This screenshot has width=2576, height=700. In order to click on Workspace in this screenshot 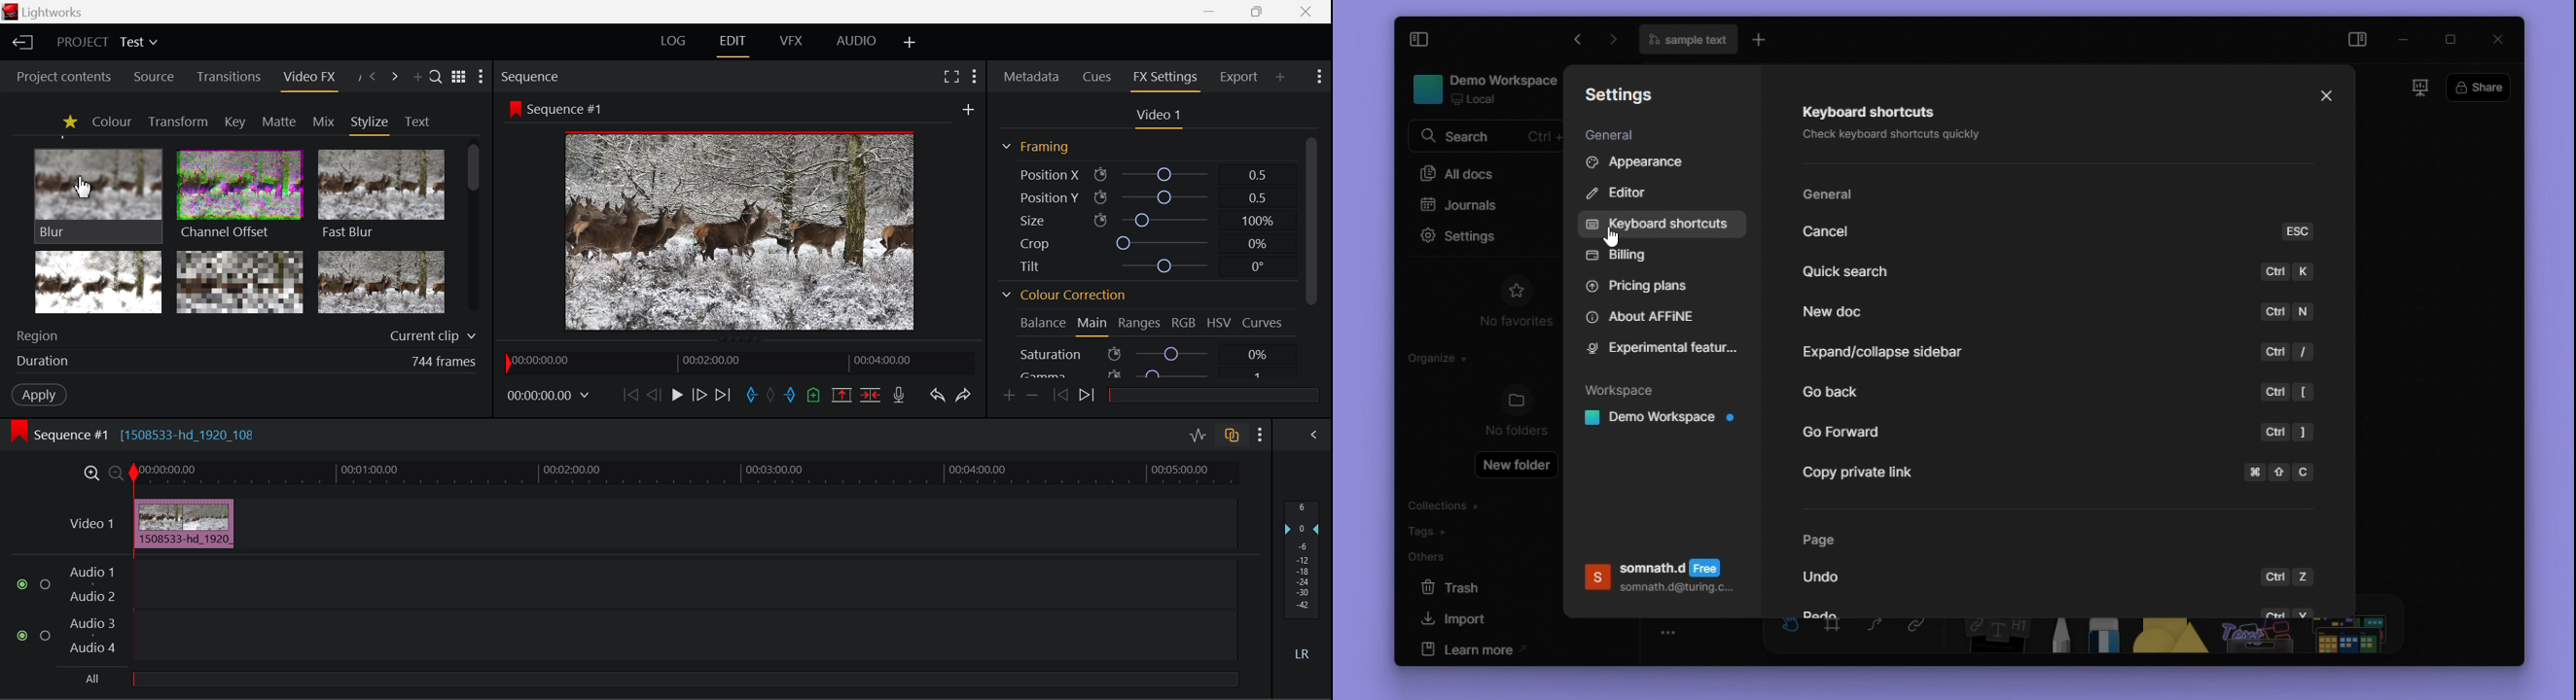, I will do `click(1628, 388)`.